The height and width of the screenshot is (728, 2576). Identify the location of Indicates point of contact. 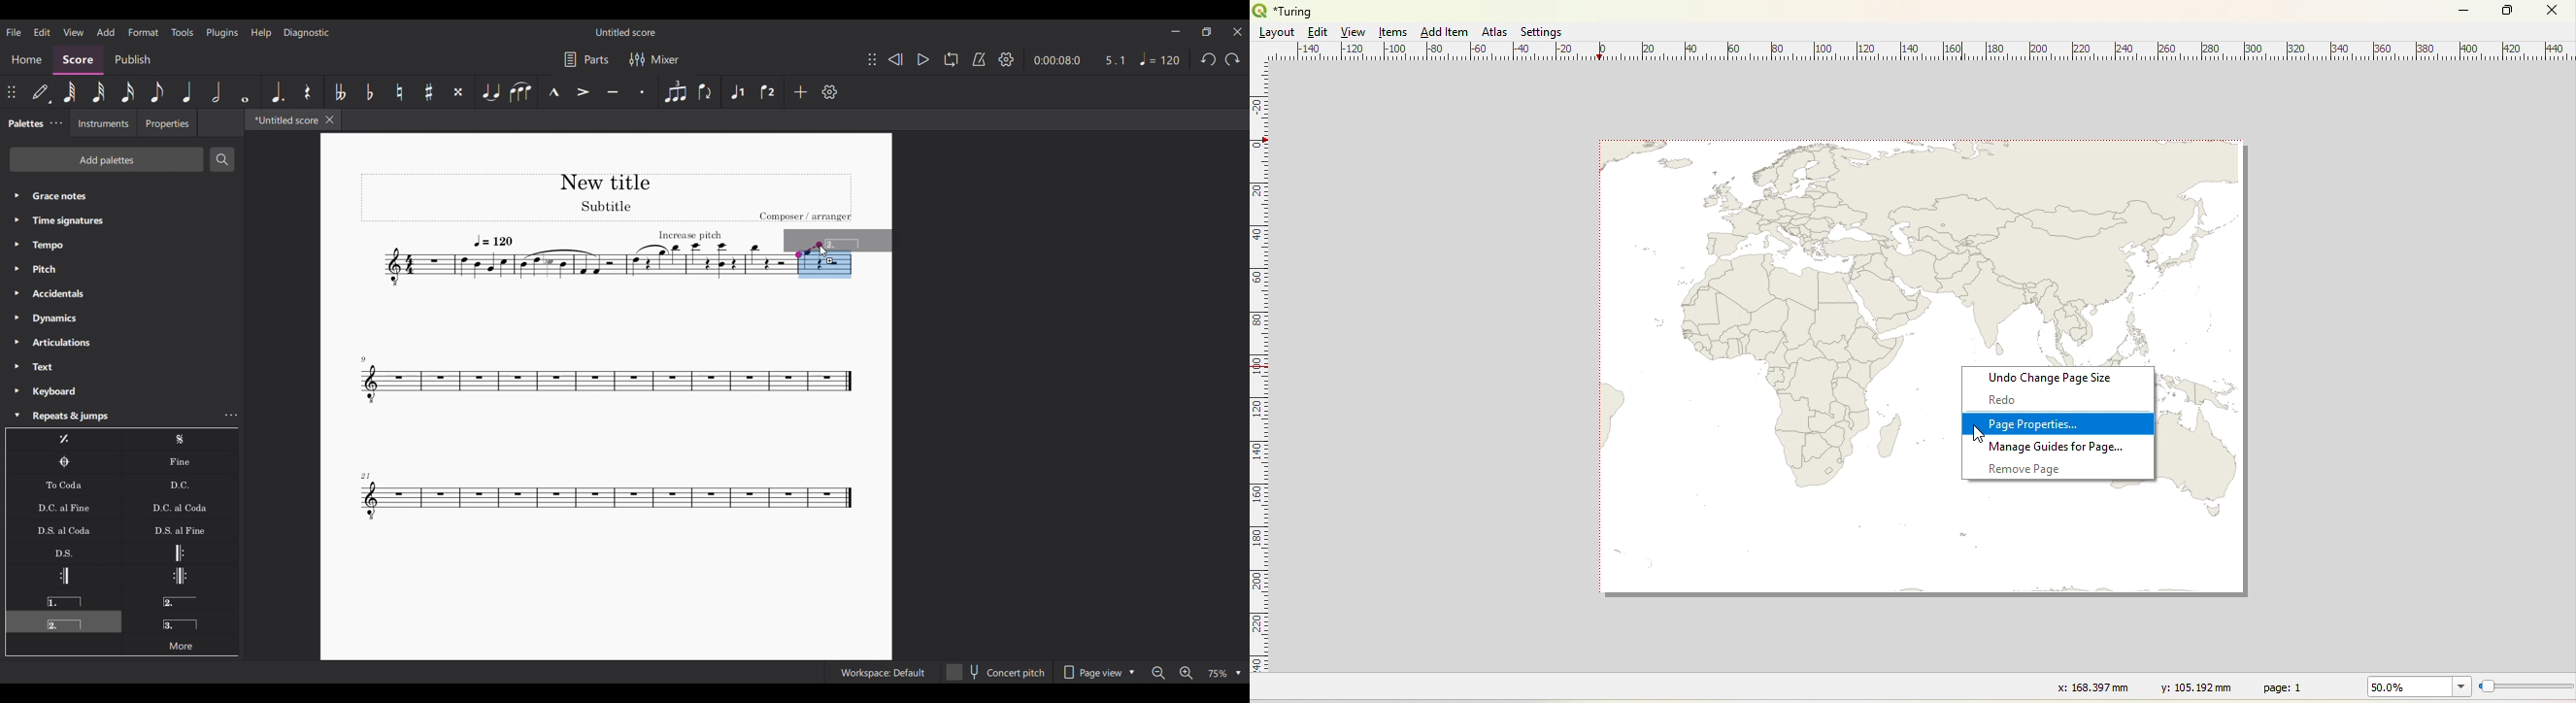
(808, 250).